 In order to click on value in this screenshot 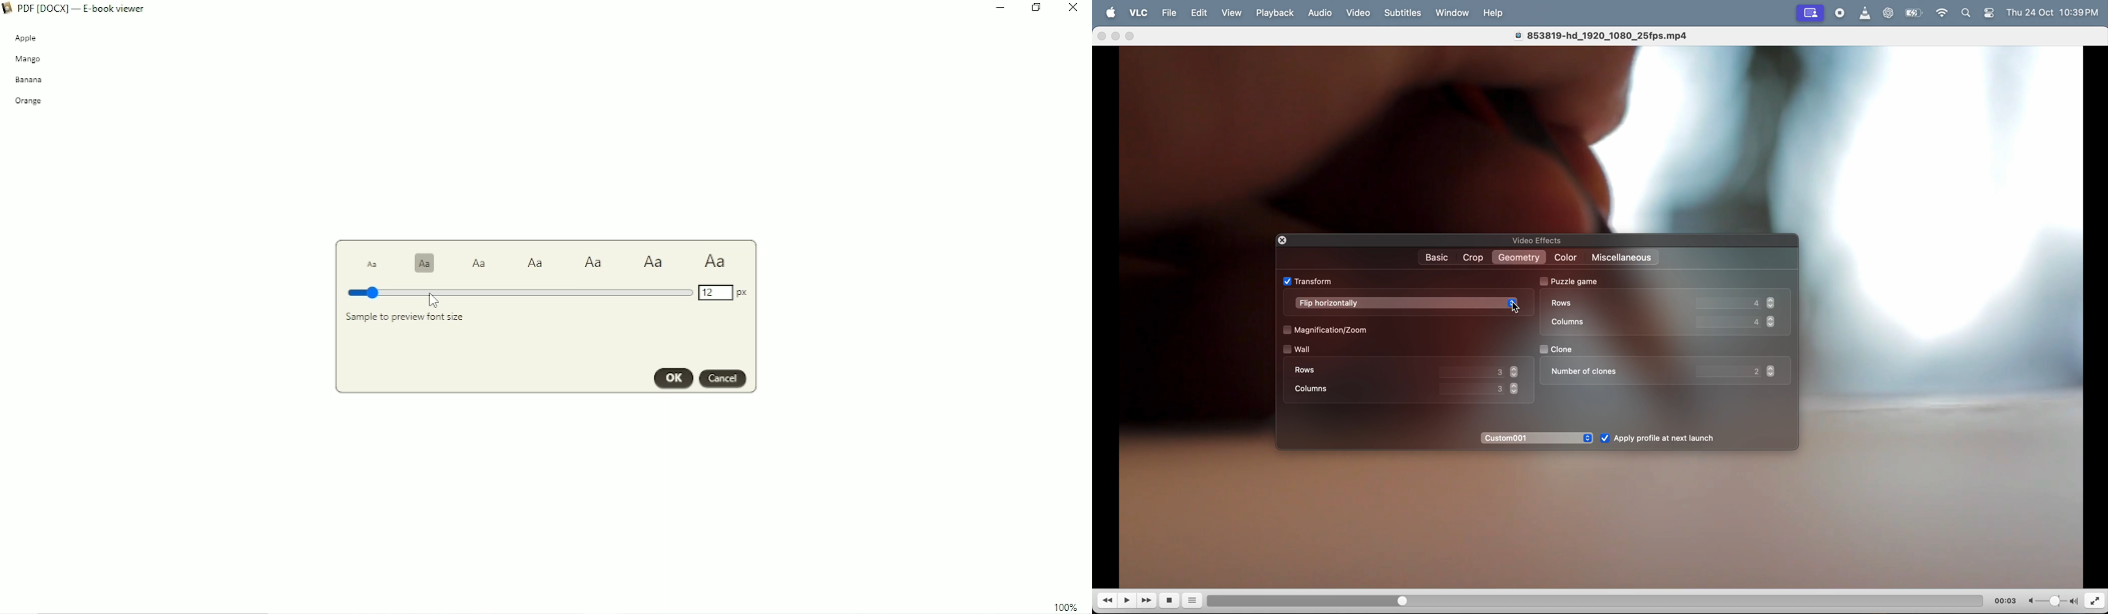, I will do `click(1479, 388)`.